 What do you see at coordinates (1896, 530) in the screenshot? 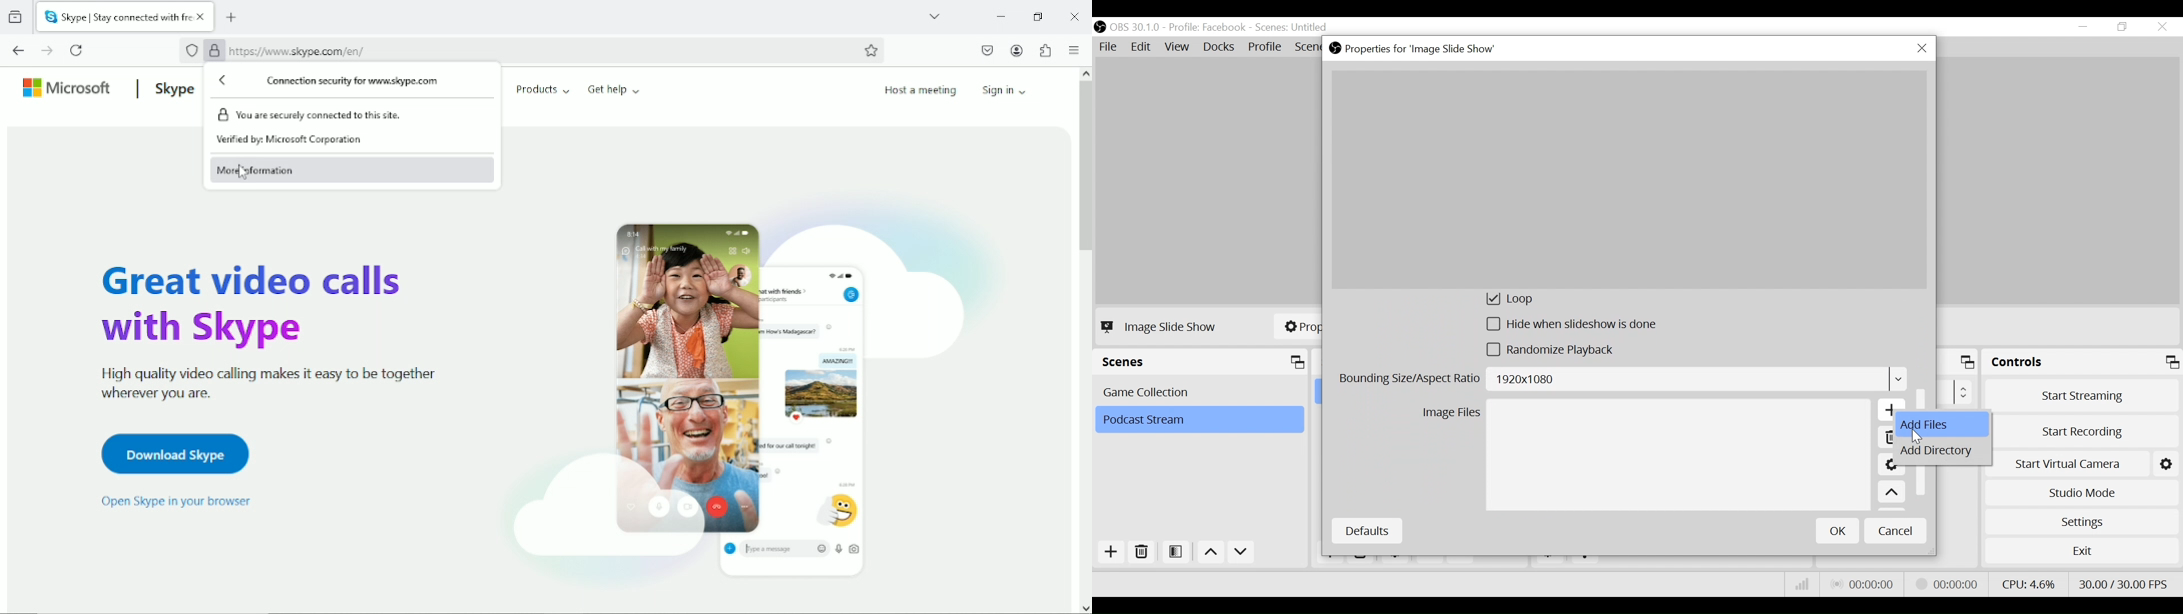
I see `Cancel` at bounding box center [1896, 530].